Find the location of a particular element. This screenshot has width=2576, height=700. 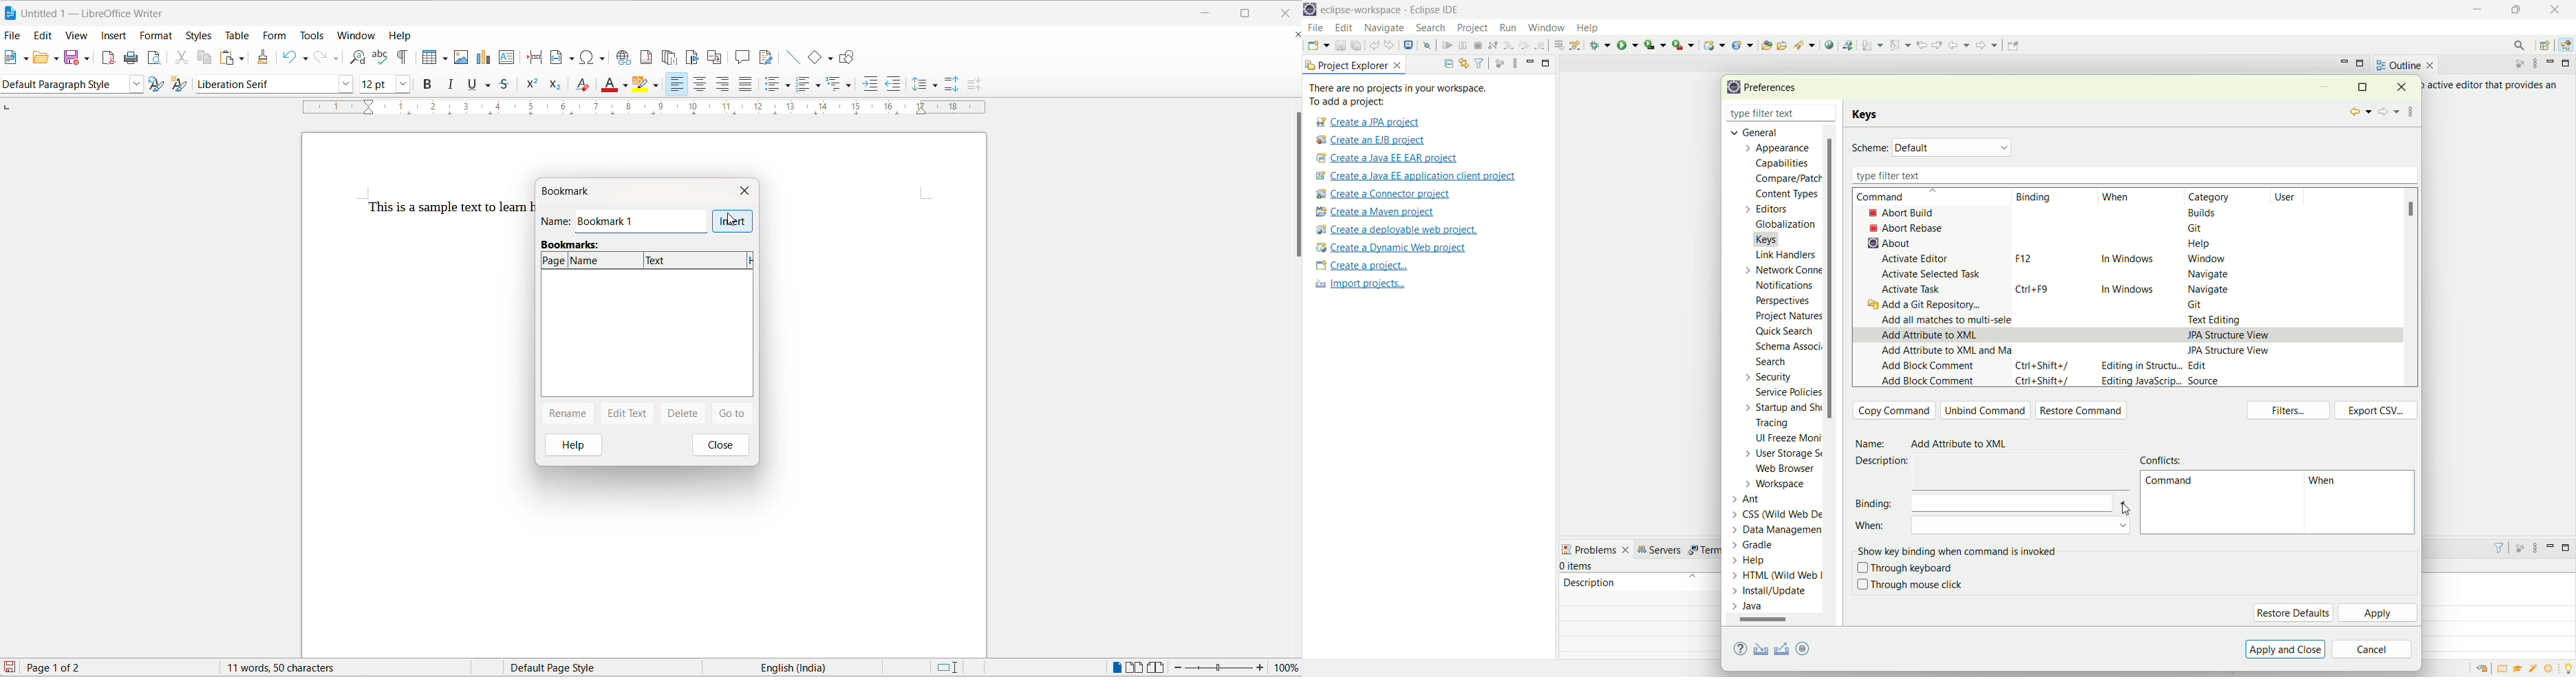

Help is located at coordinates (1763, 562).